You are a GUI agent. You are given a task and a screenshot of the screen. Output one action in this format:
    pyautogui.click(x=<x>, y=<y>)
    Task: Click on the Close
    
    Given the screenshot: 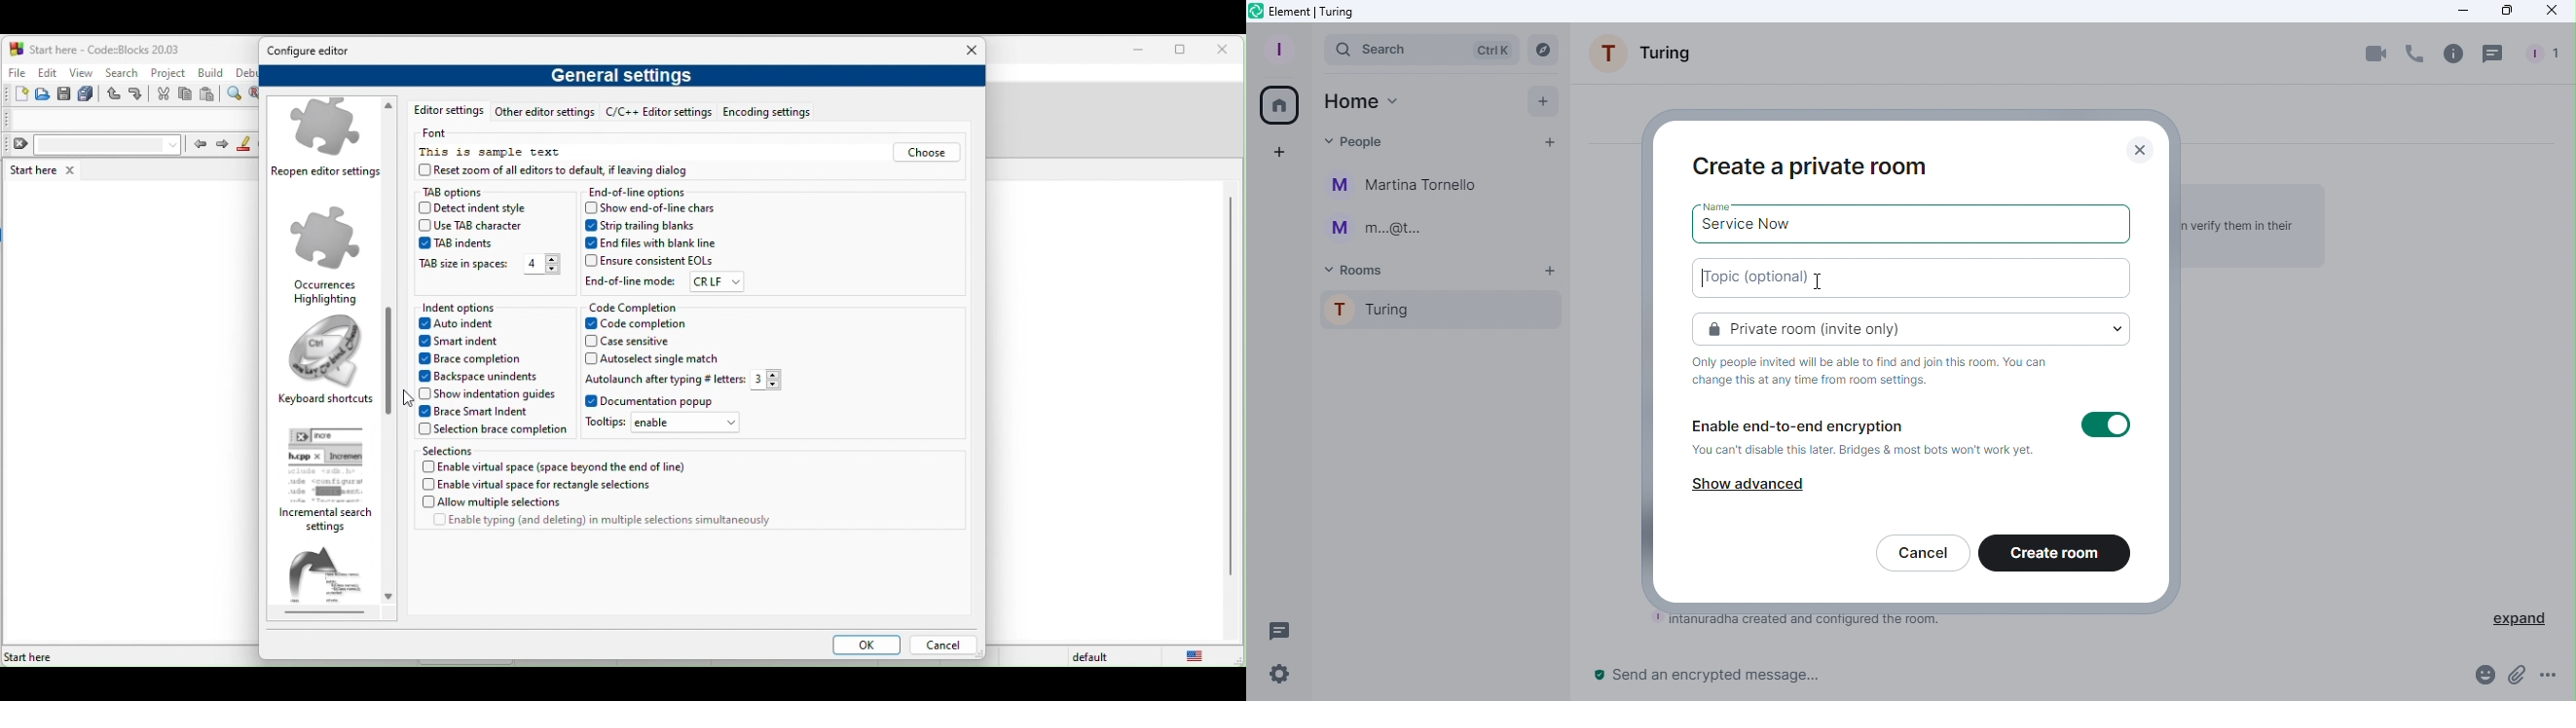 What is the action you would take?
    pyautogui.click(x=2146, y=148)
    